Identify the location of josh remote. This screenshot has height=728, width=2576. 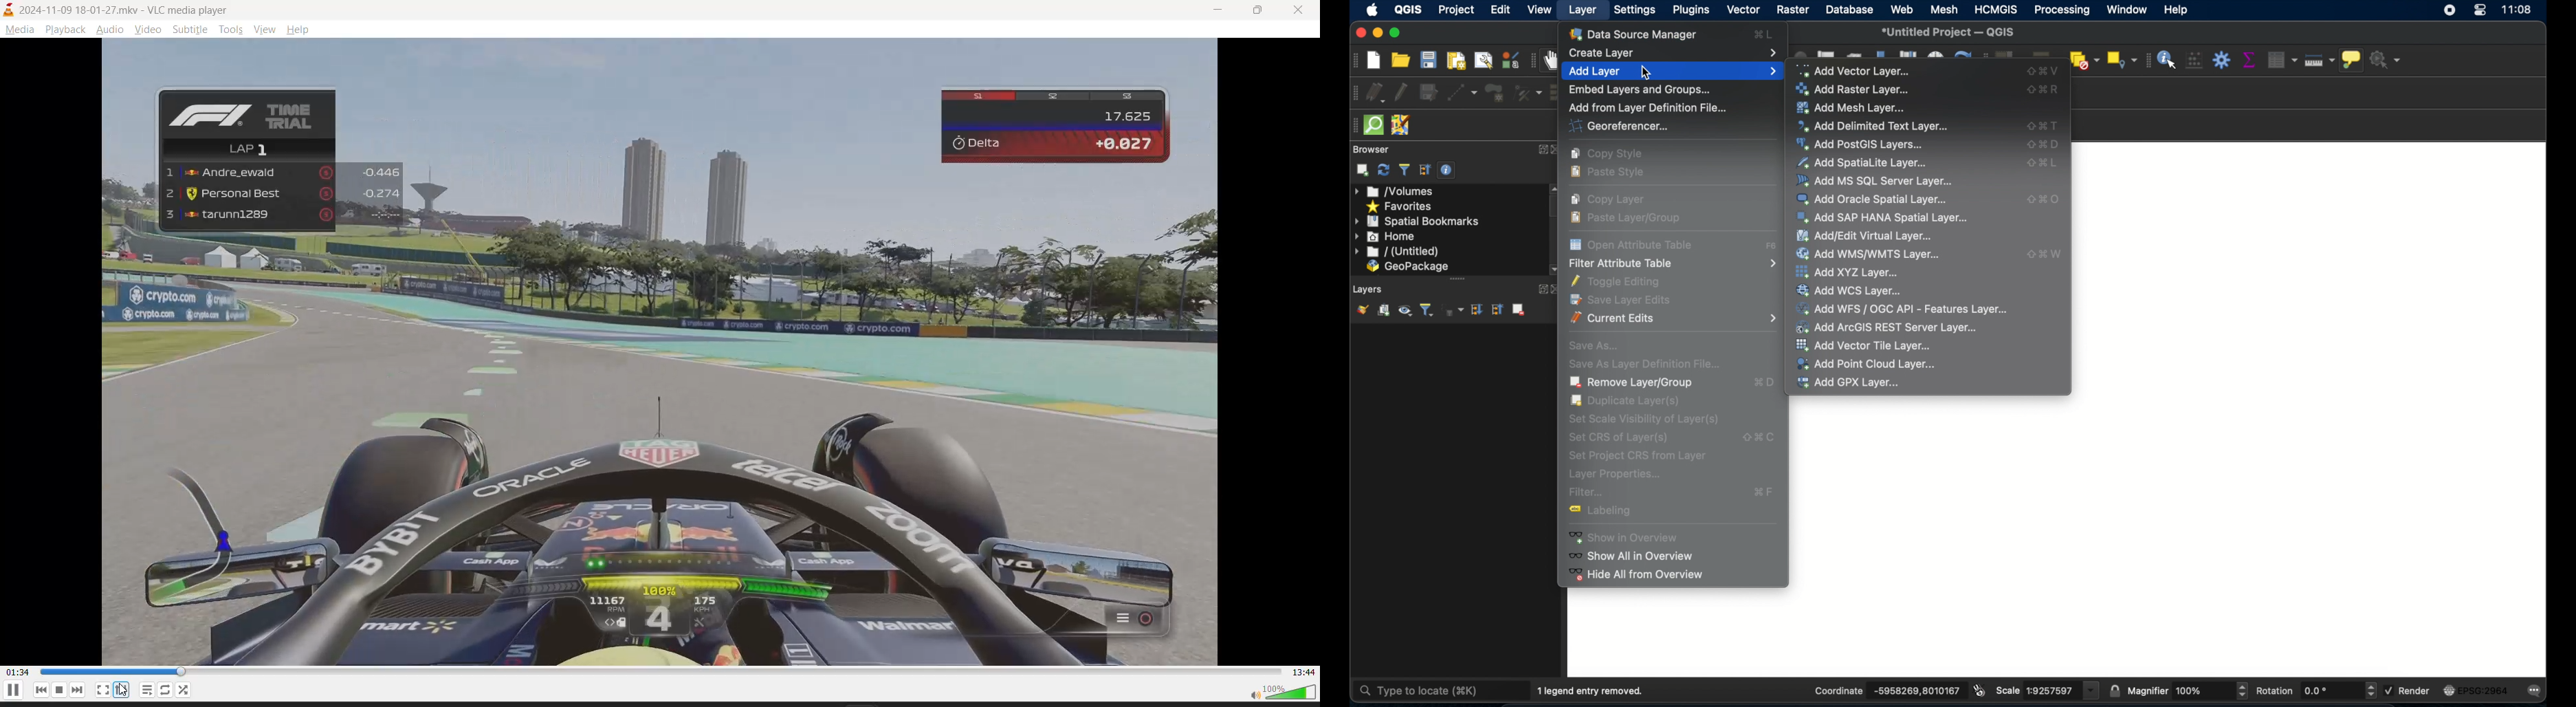
(1400, 124).